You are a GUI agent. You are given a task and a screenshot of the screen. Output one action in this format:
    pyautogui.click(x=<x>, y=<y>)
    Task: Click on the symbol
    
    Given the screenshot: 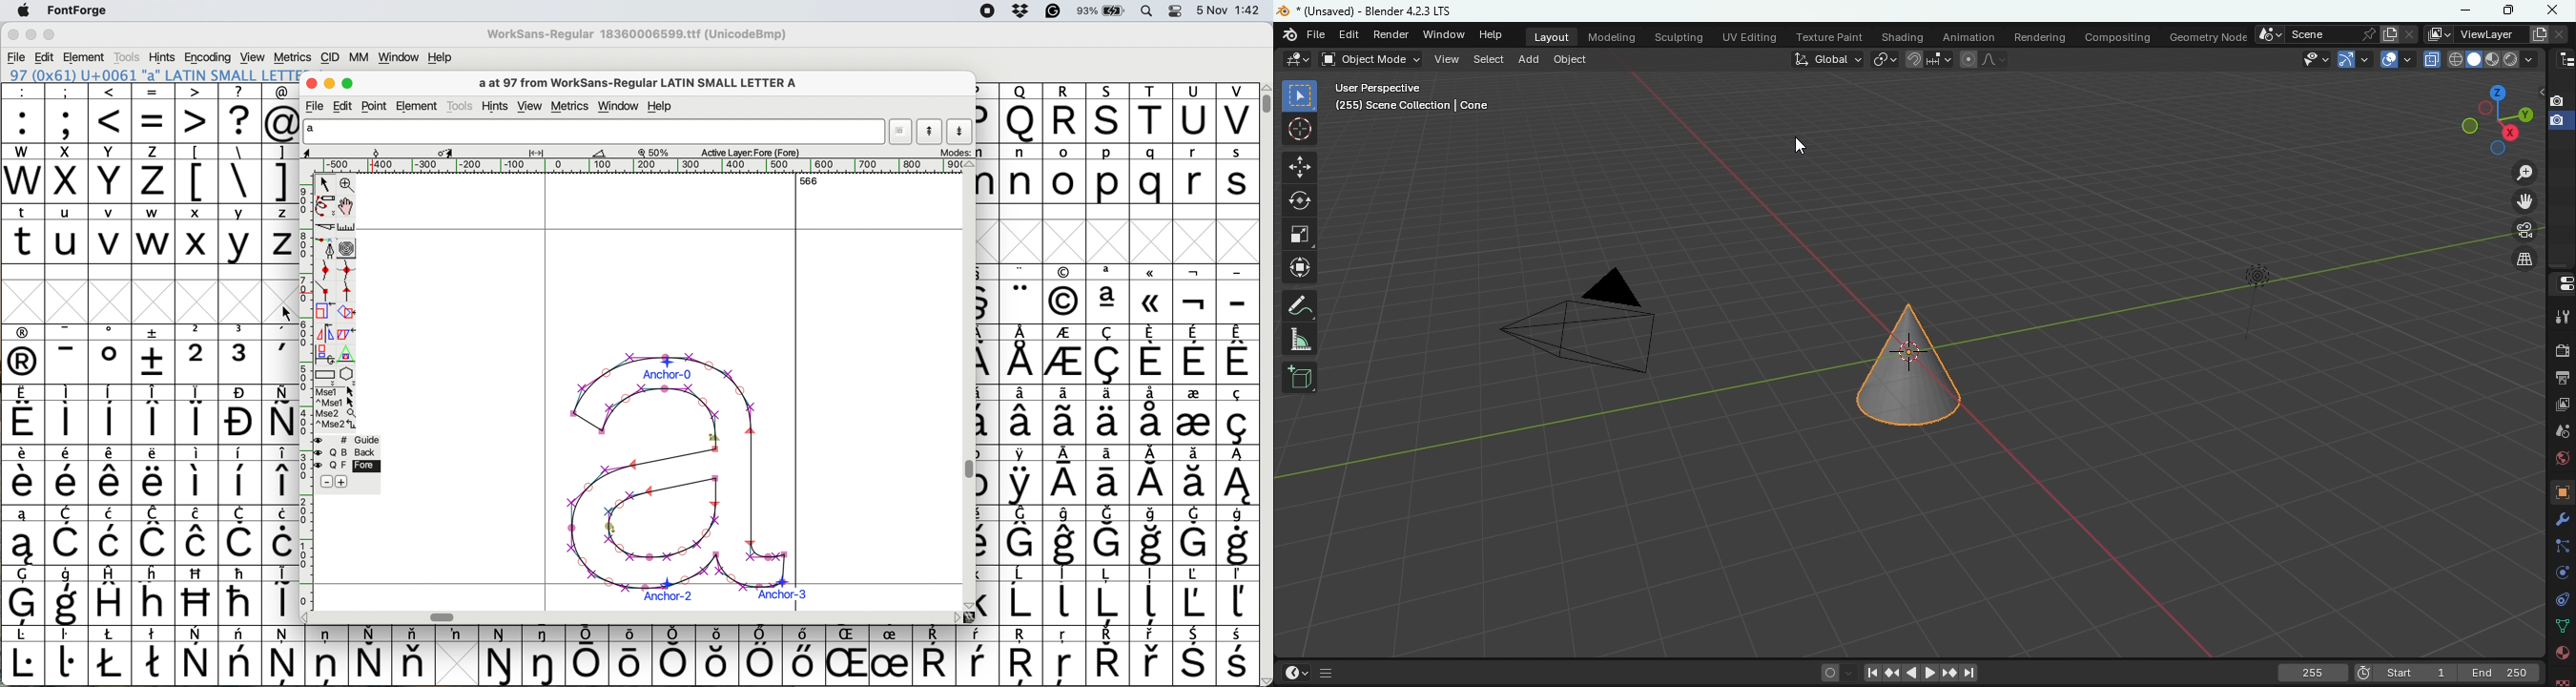 What is the action you would take?
    pyautogui.click(x=110, y=656)
    